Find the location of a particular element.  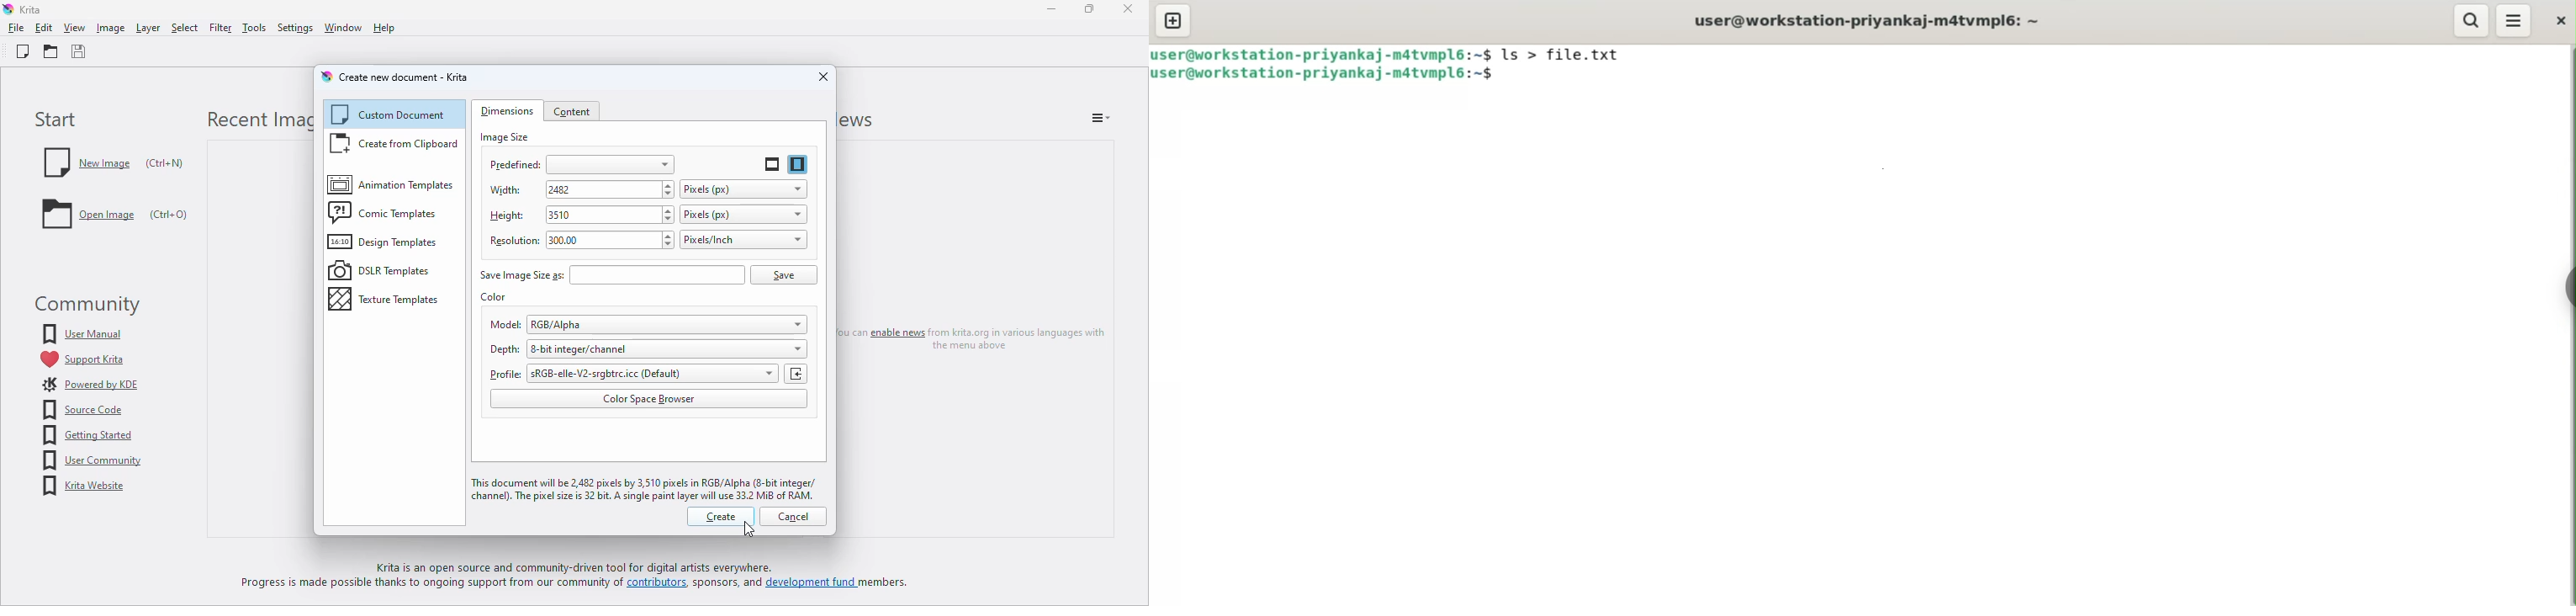

create is located at coordinates (721, 517).